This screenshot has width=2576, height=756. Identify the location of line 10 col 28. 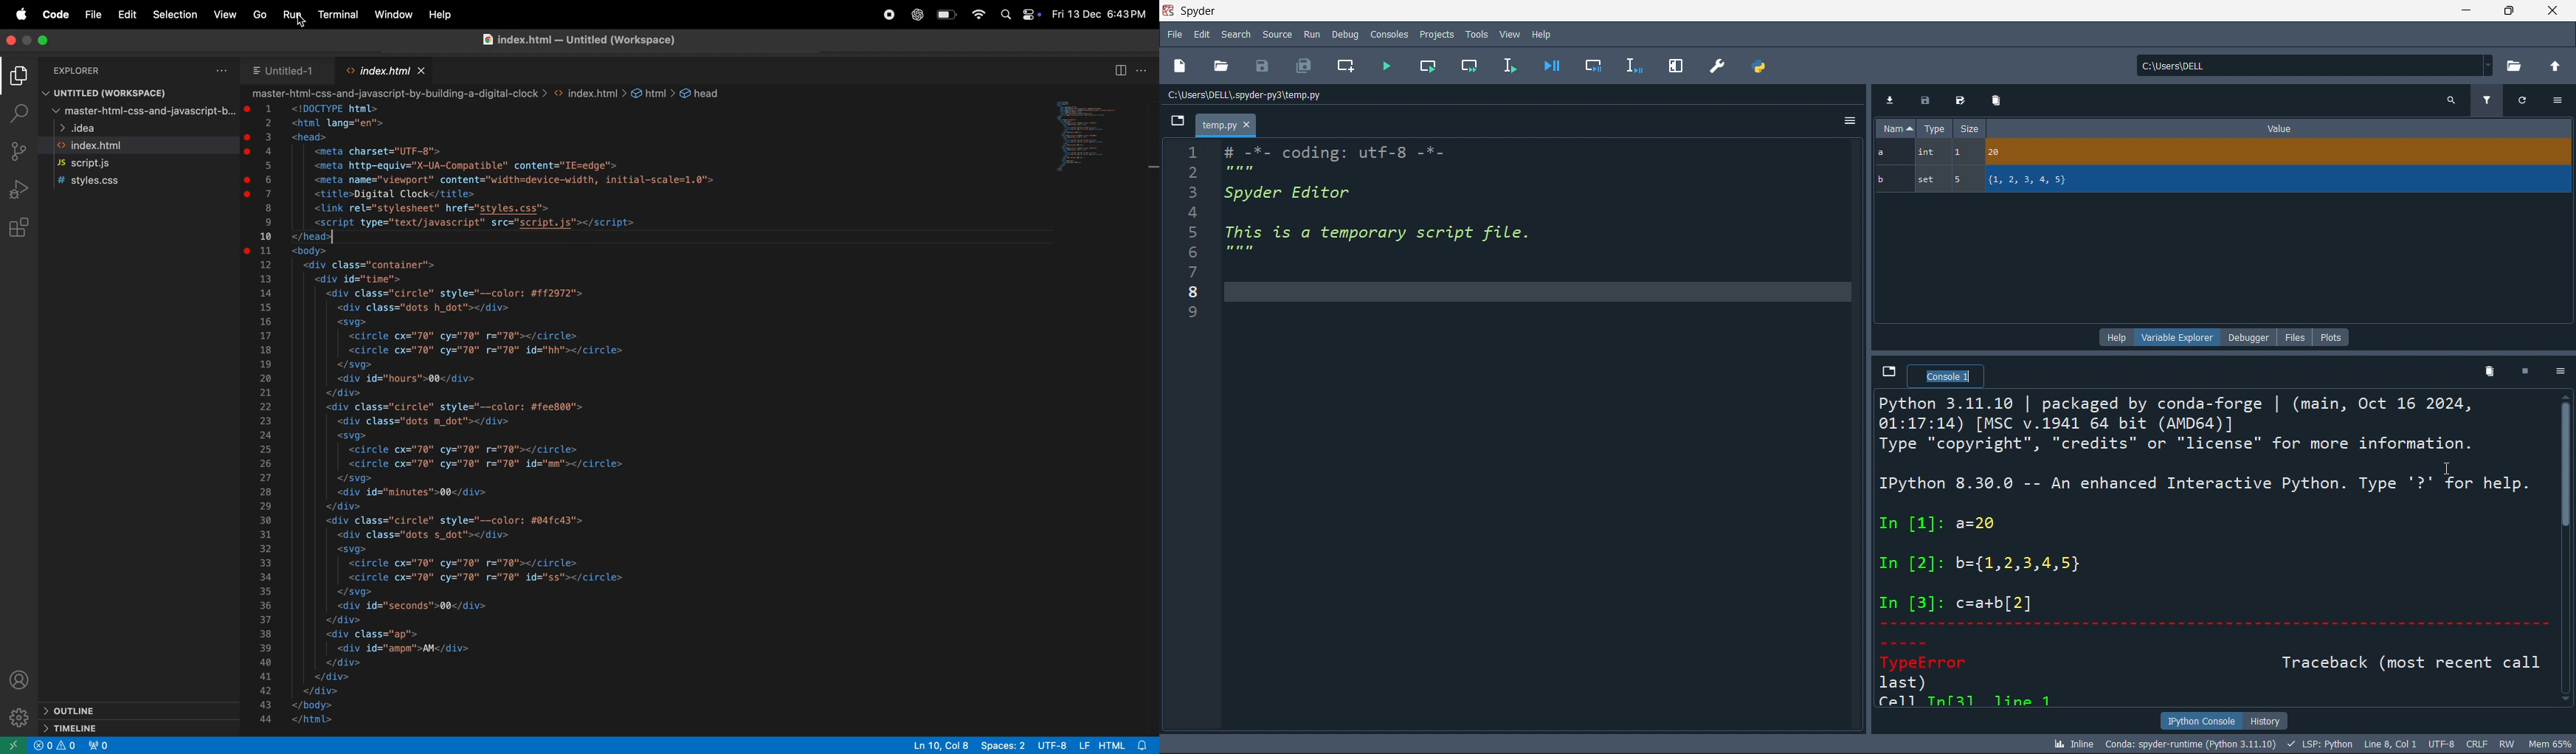
(942, 745).